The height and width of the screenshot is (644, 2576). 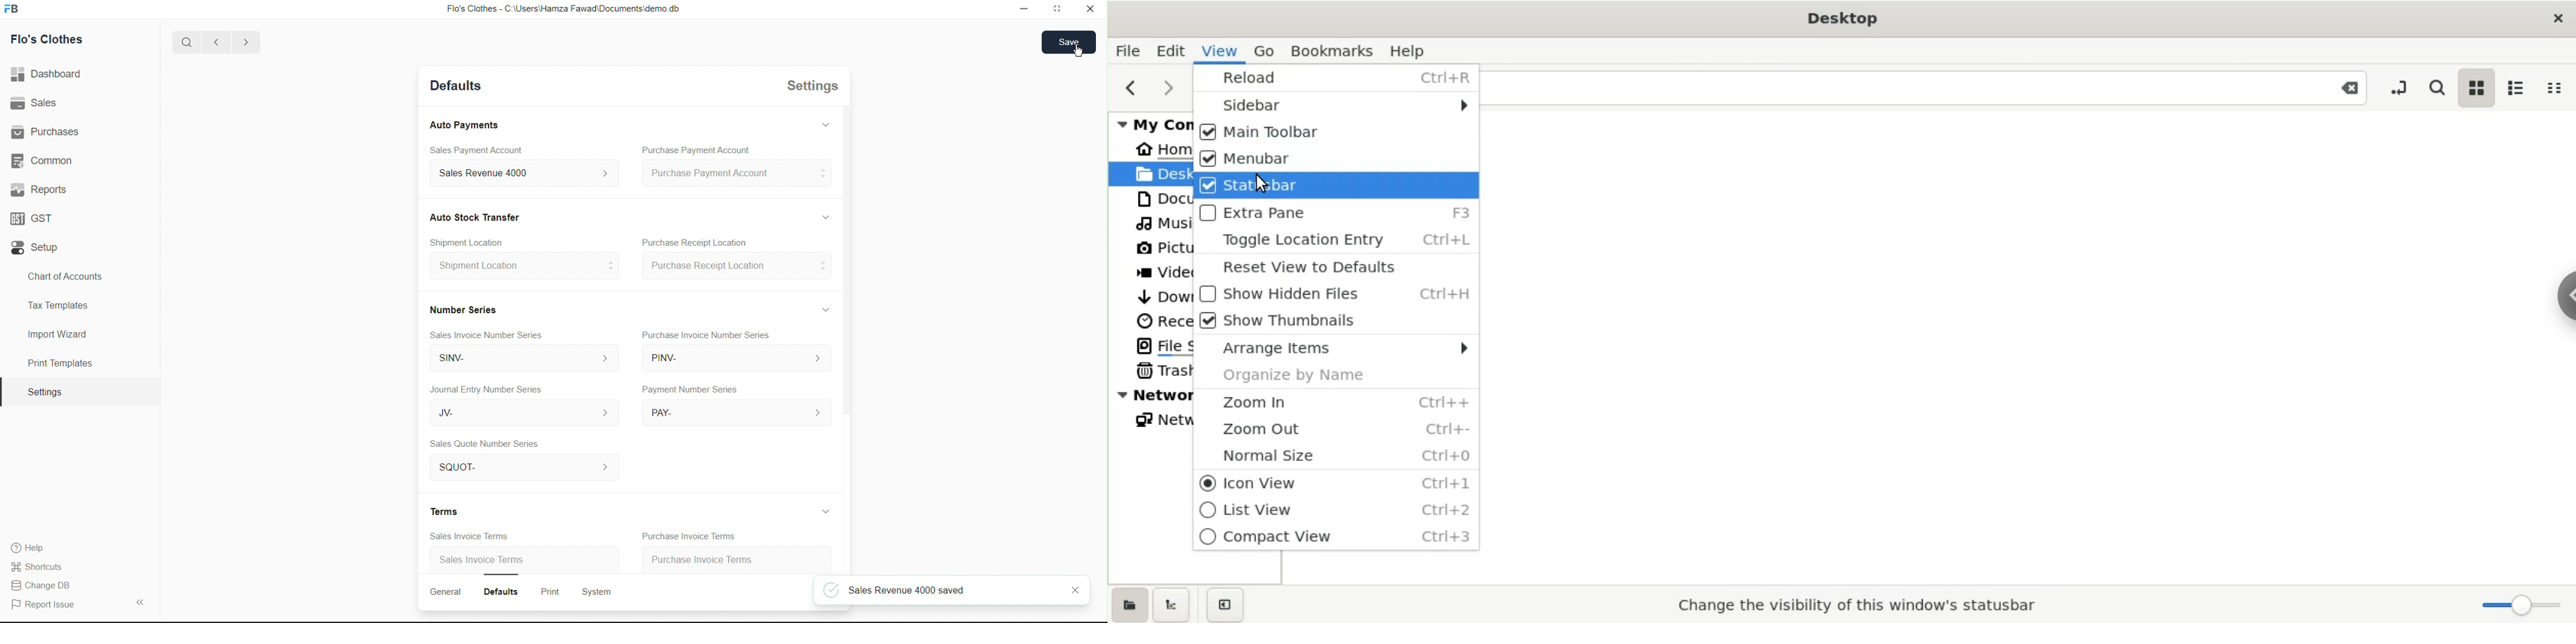 I want to click on Terms, so click(x=443, y=509).